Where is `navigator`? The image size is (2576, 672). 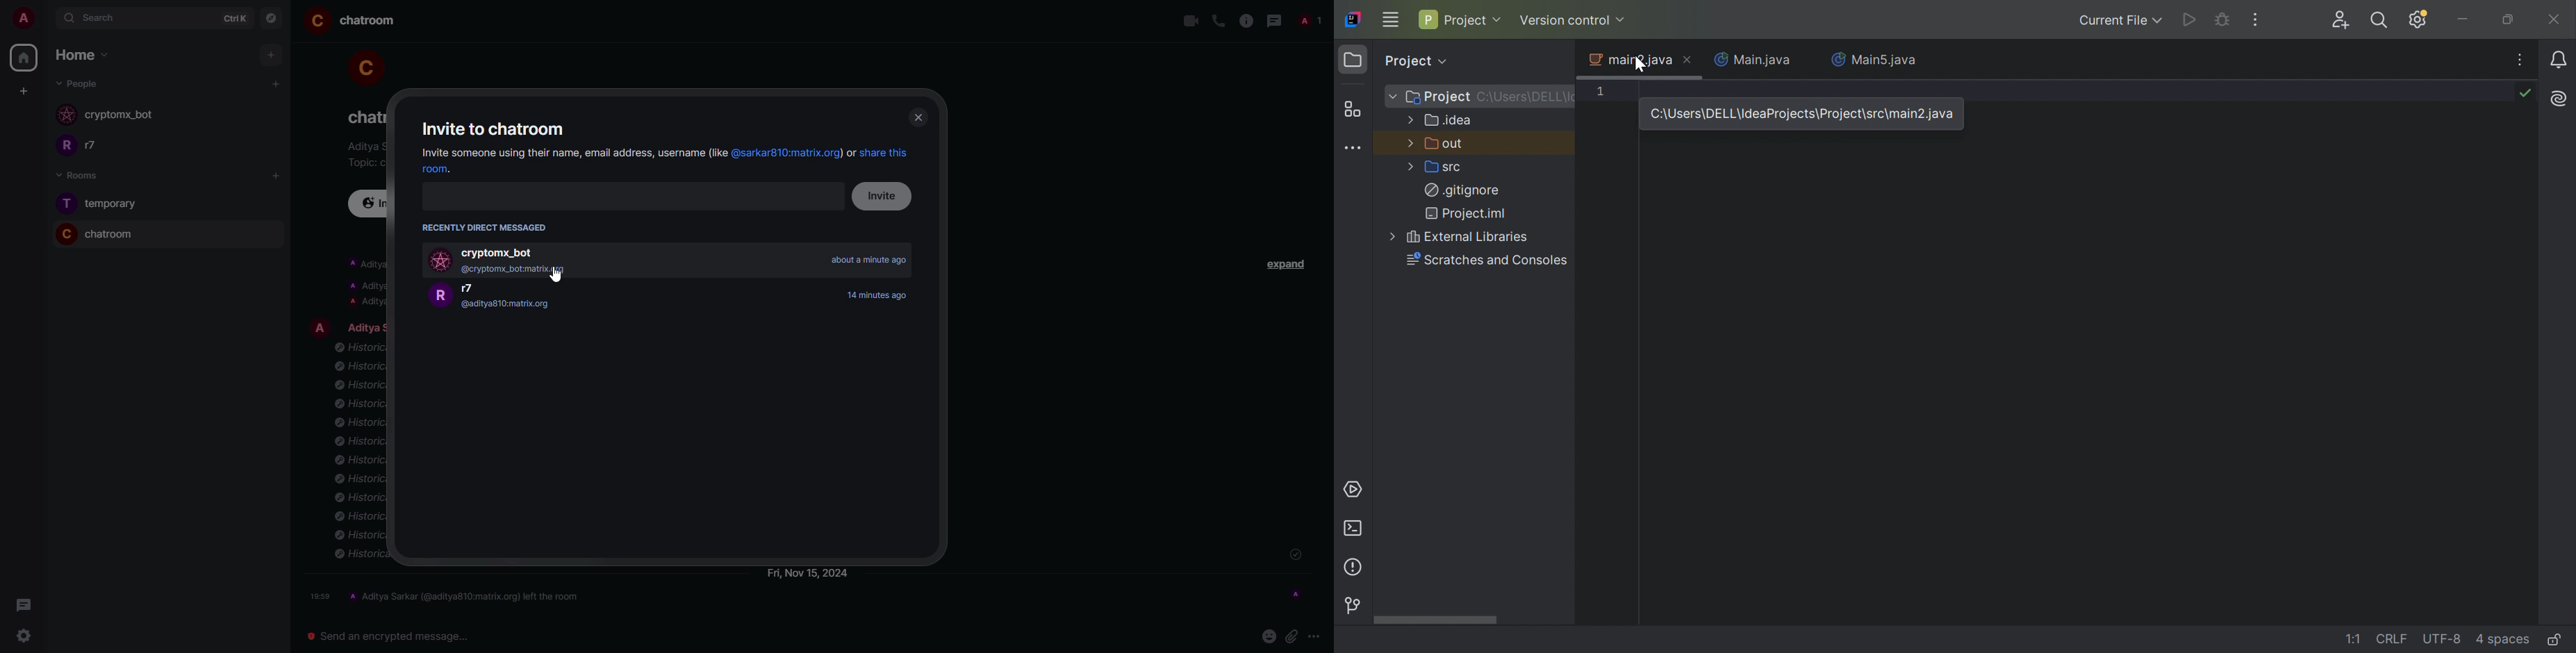
navigator is located at coordinates (272, 19).